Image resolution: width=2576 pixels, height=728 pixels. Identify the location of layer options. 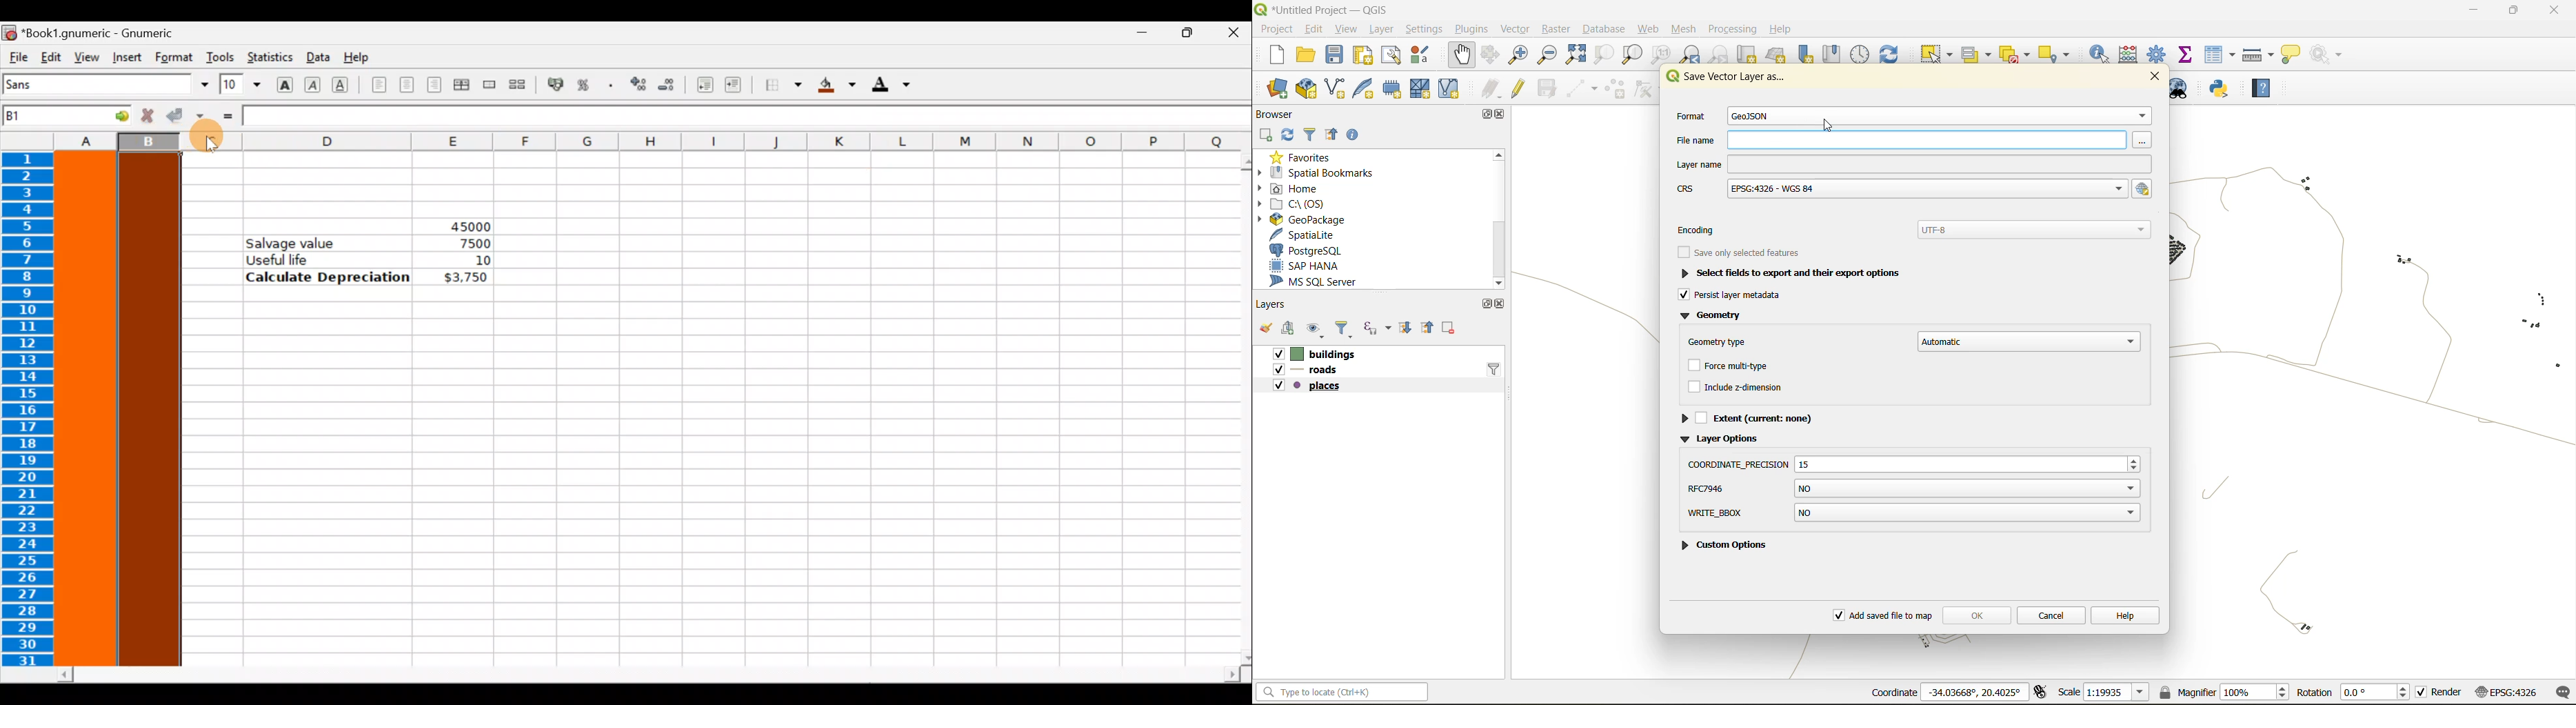
(1735, 439).